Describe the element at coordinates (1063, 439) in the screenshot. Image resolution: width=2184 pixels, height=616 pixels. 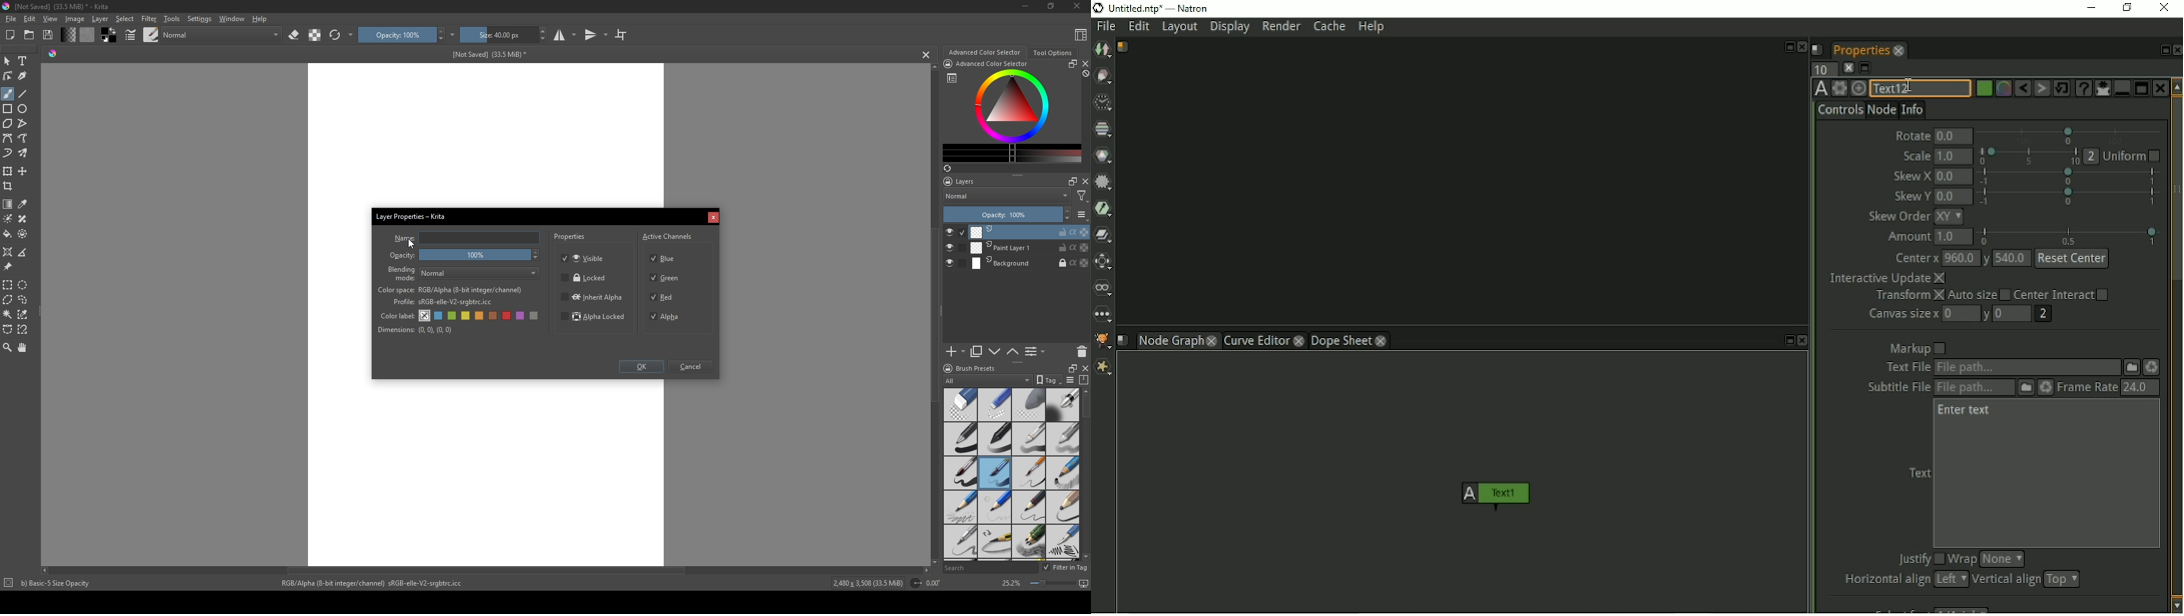
I see `grey pen` at that location.